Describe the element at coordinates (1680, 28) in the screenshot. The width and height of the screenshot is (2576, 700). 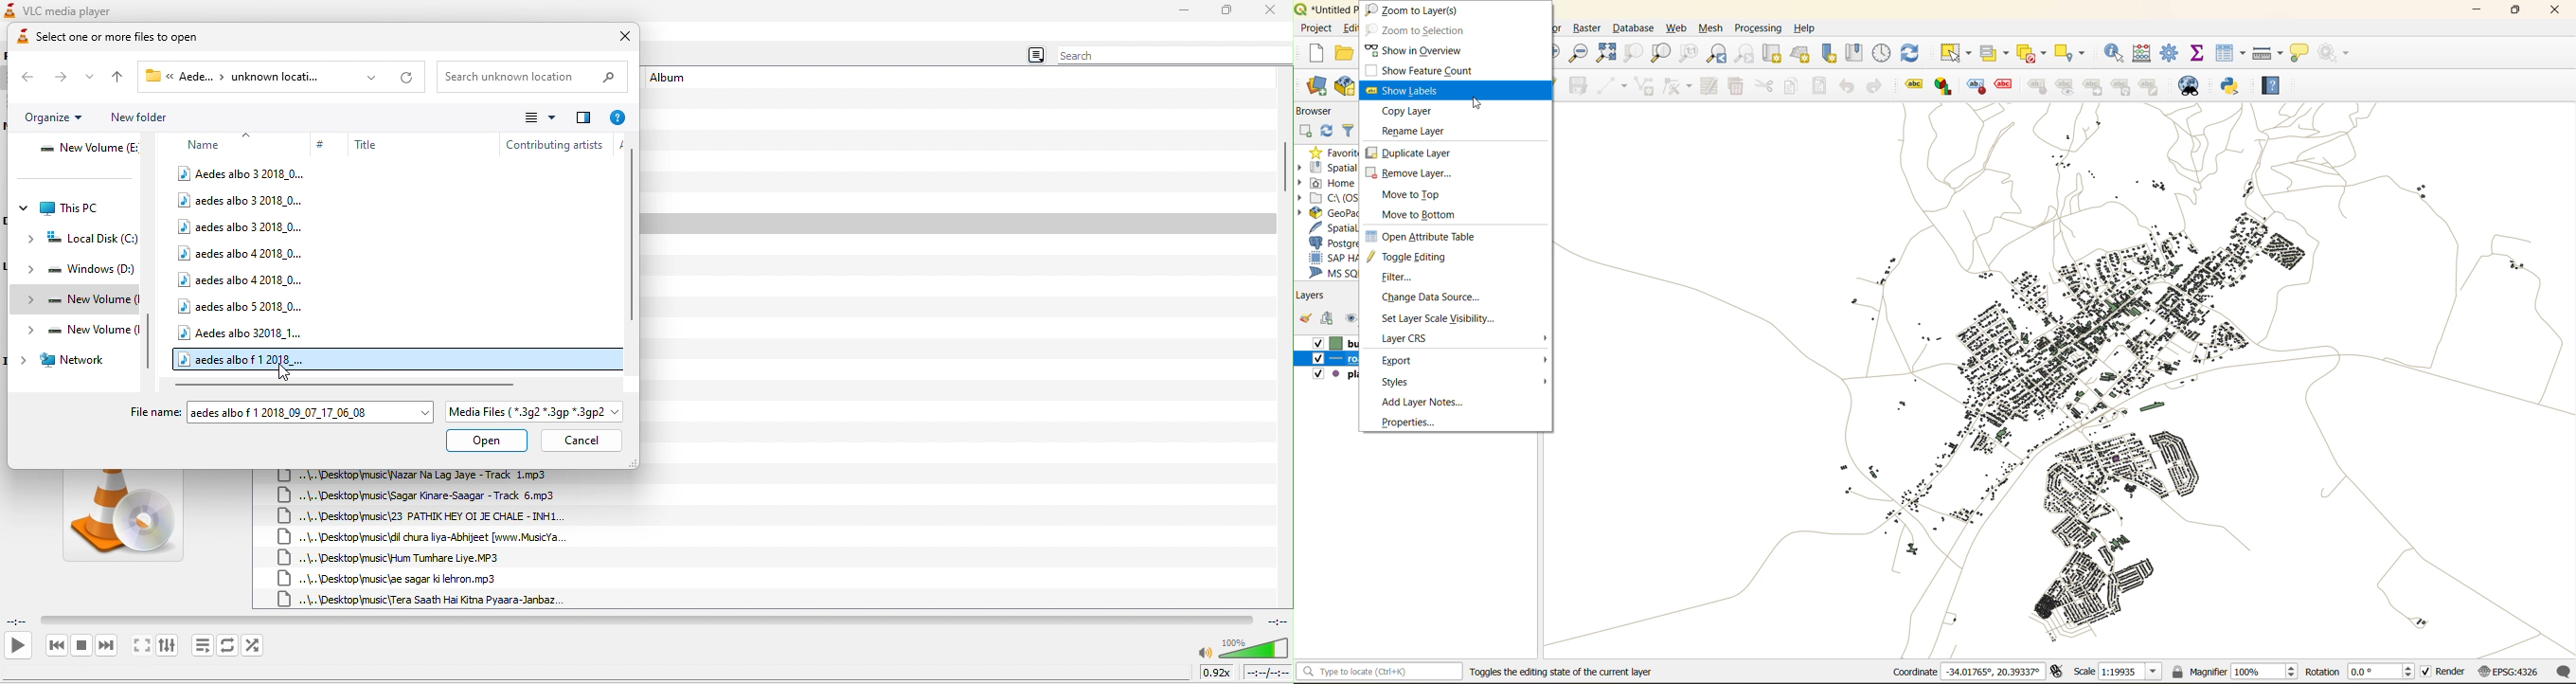
I see `web` at that location.